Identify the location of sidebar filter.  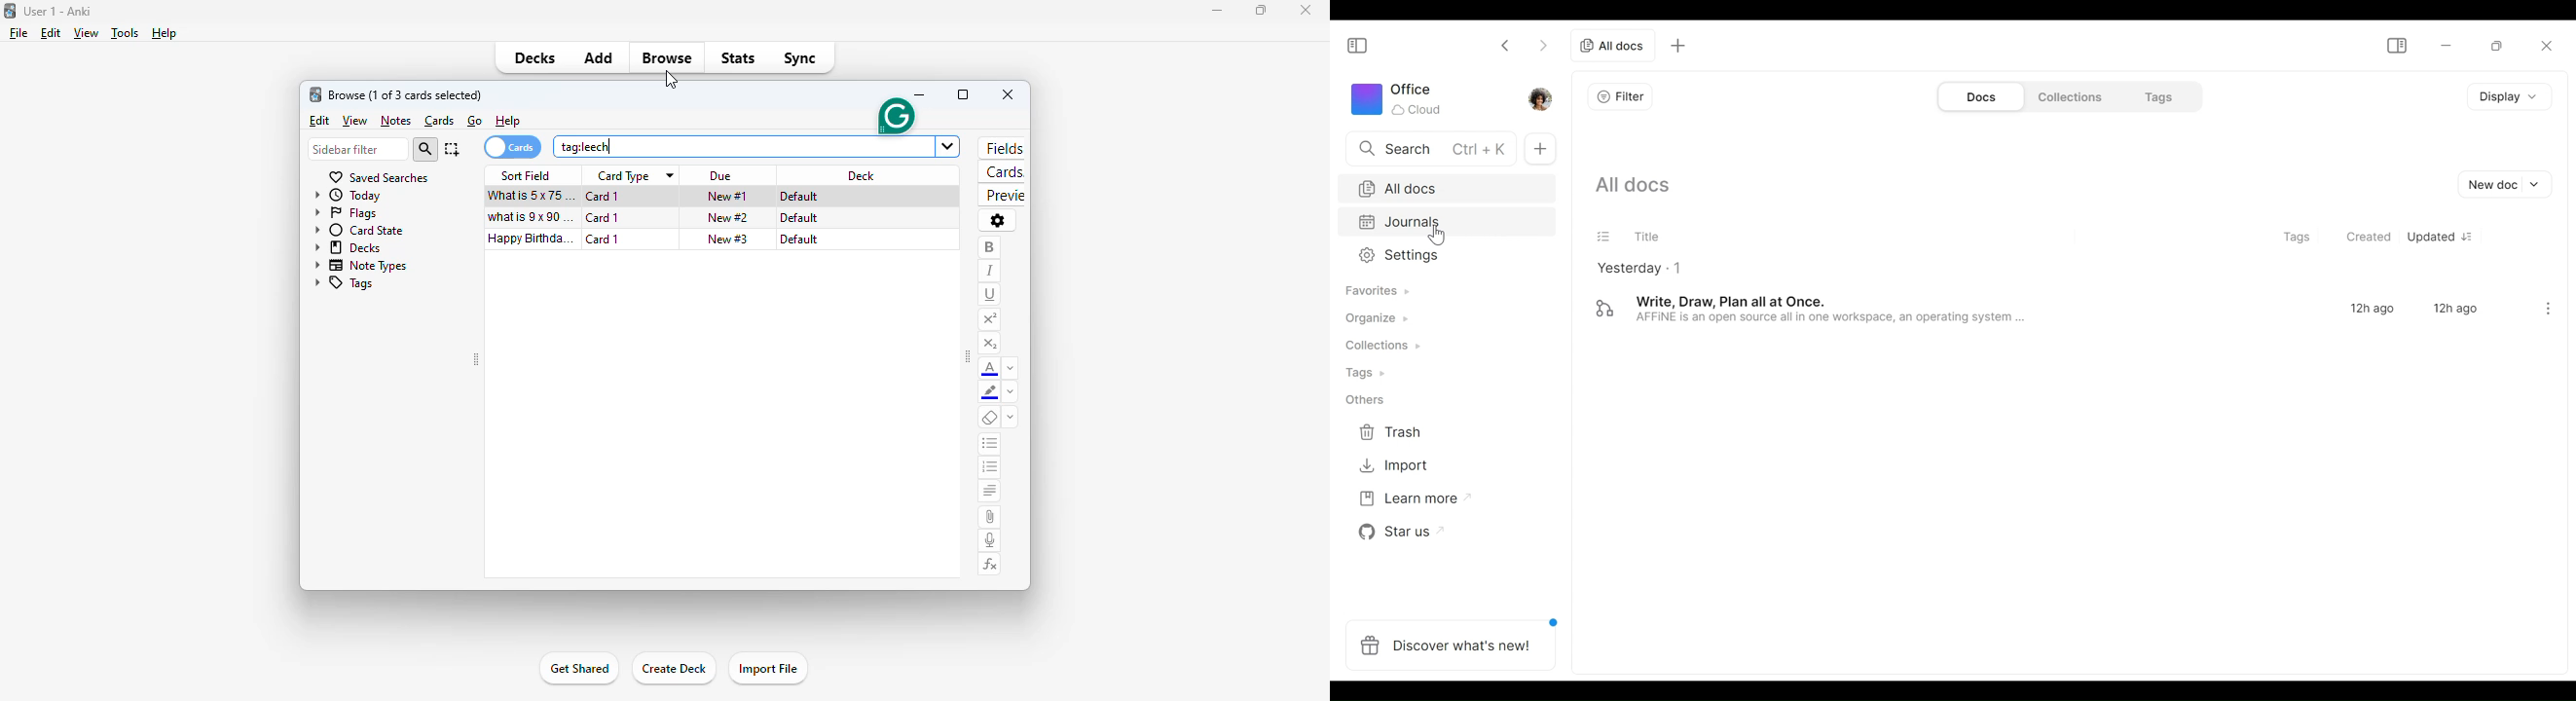
(359, 149).